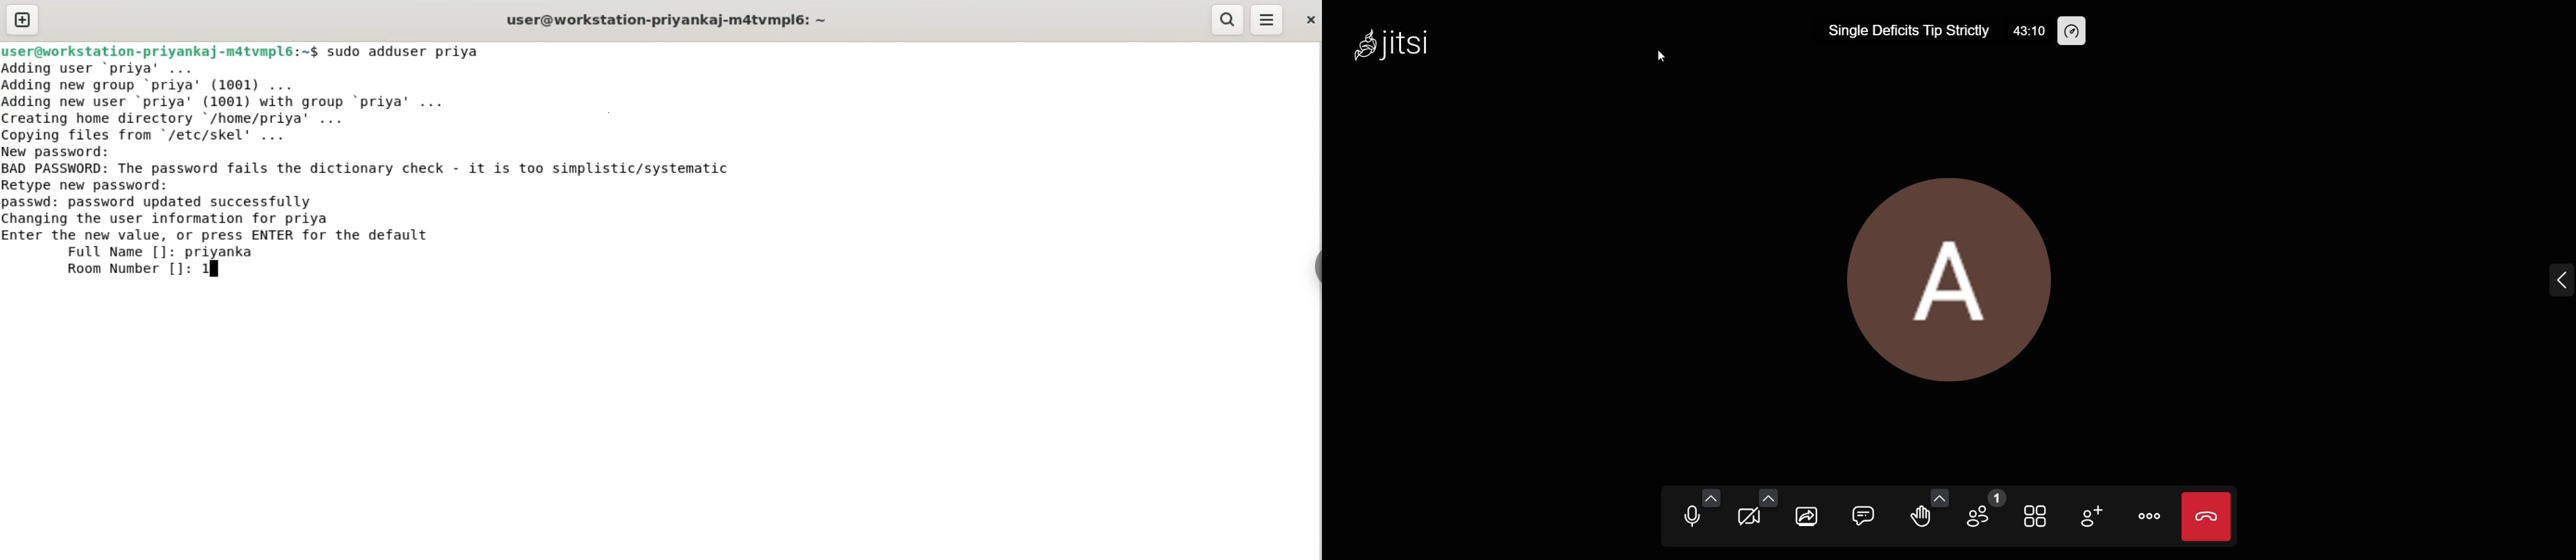  Describe the element at coordinates (391, 169) in the screenshot. I see `BAD PASSWORD: The password fails the dictionary check. it is too simplistic/systematic` at that location.